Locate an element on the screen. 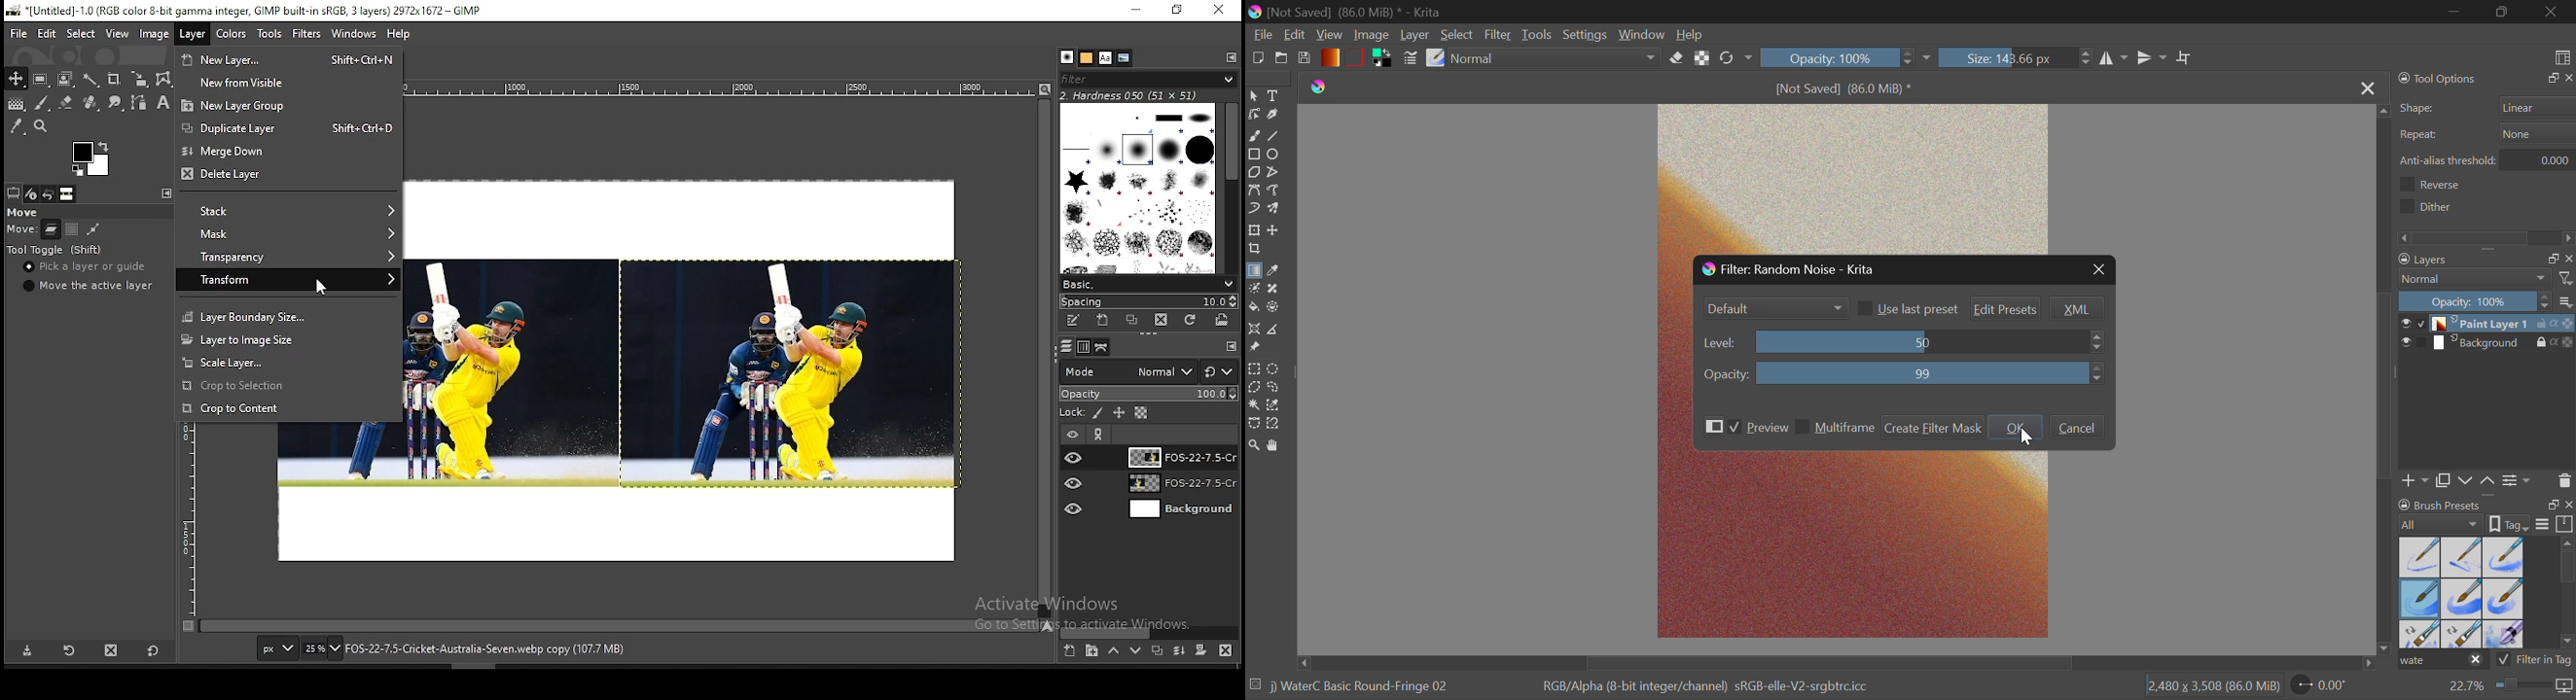 This screenshot has width=2576, height=700. File is located at coordinates (1261, 33).